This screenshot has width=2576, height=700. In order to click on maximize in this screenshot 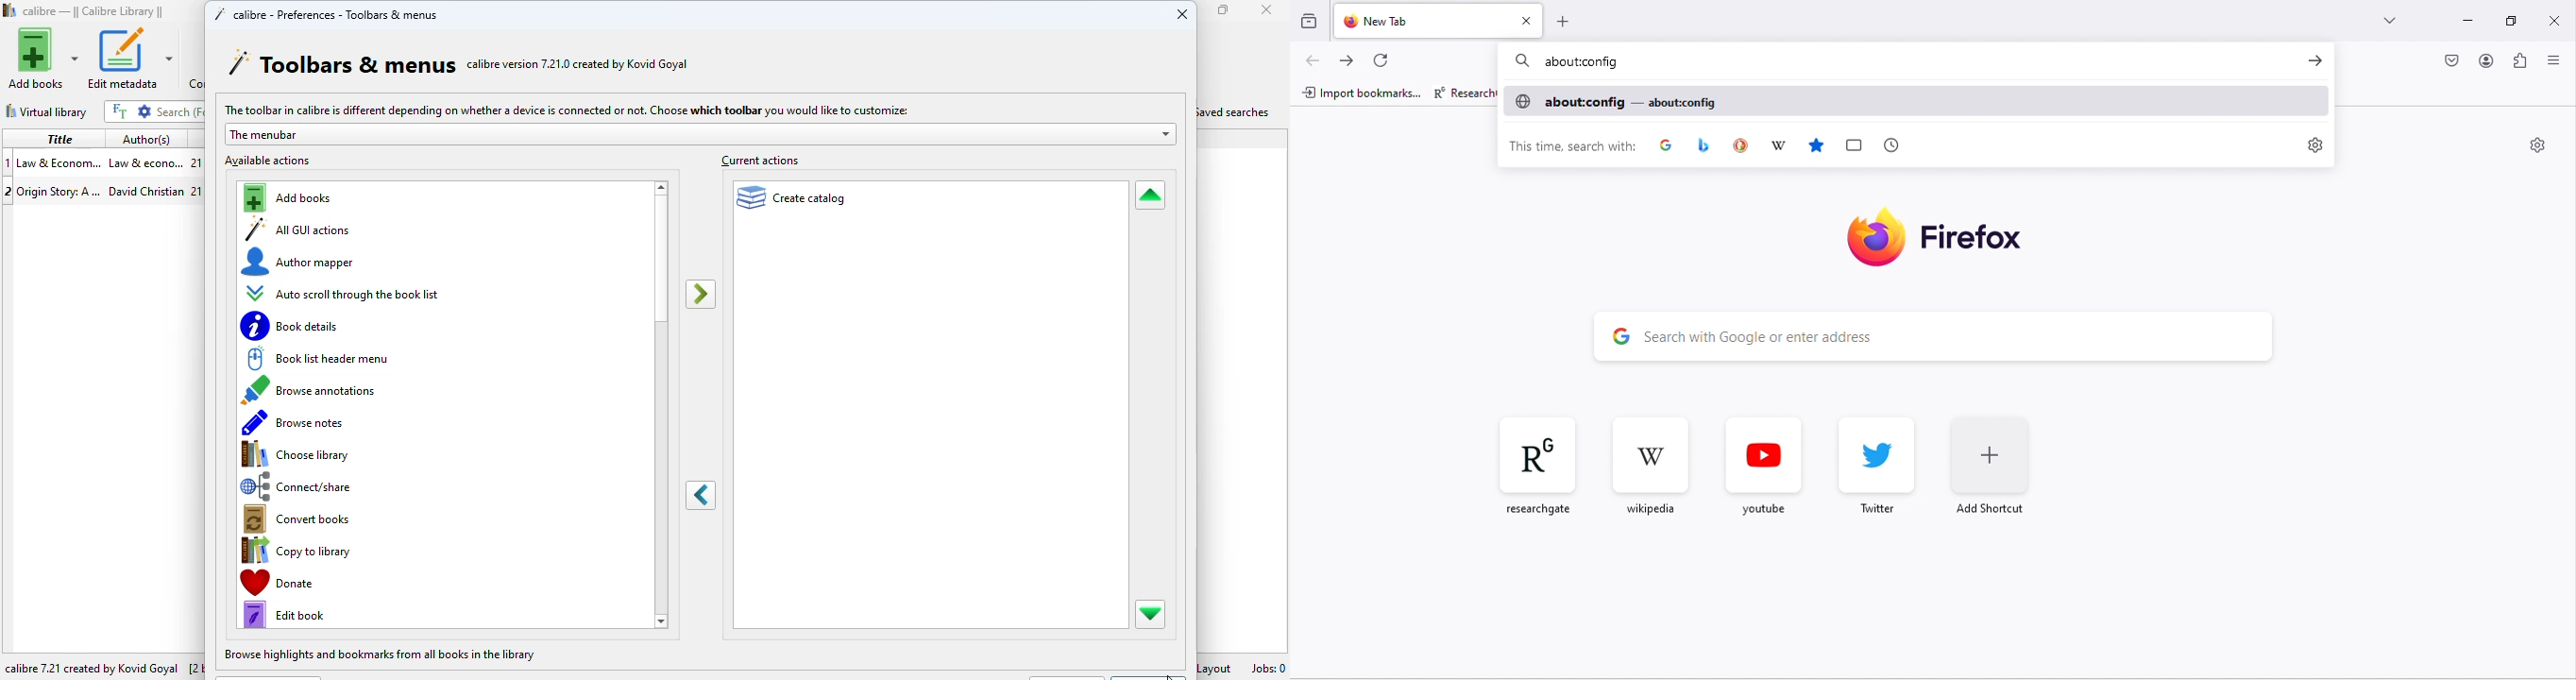, I will do `click(2510, 20)`.